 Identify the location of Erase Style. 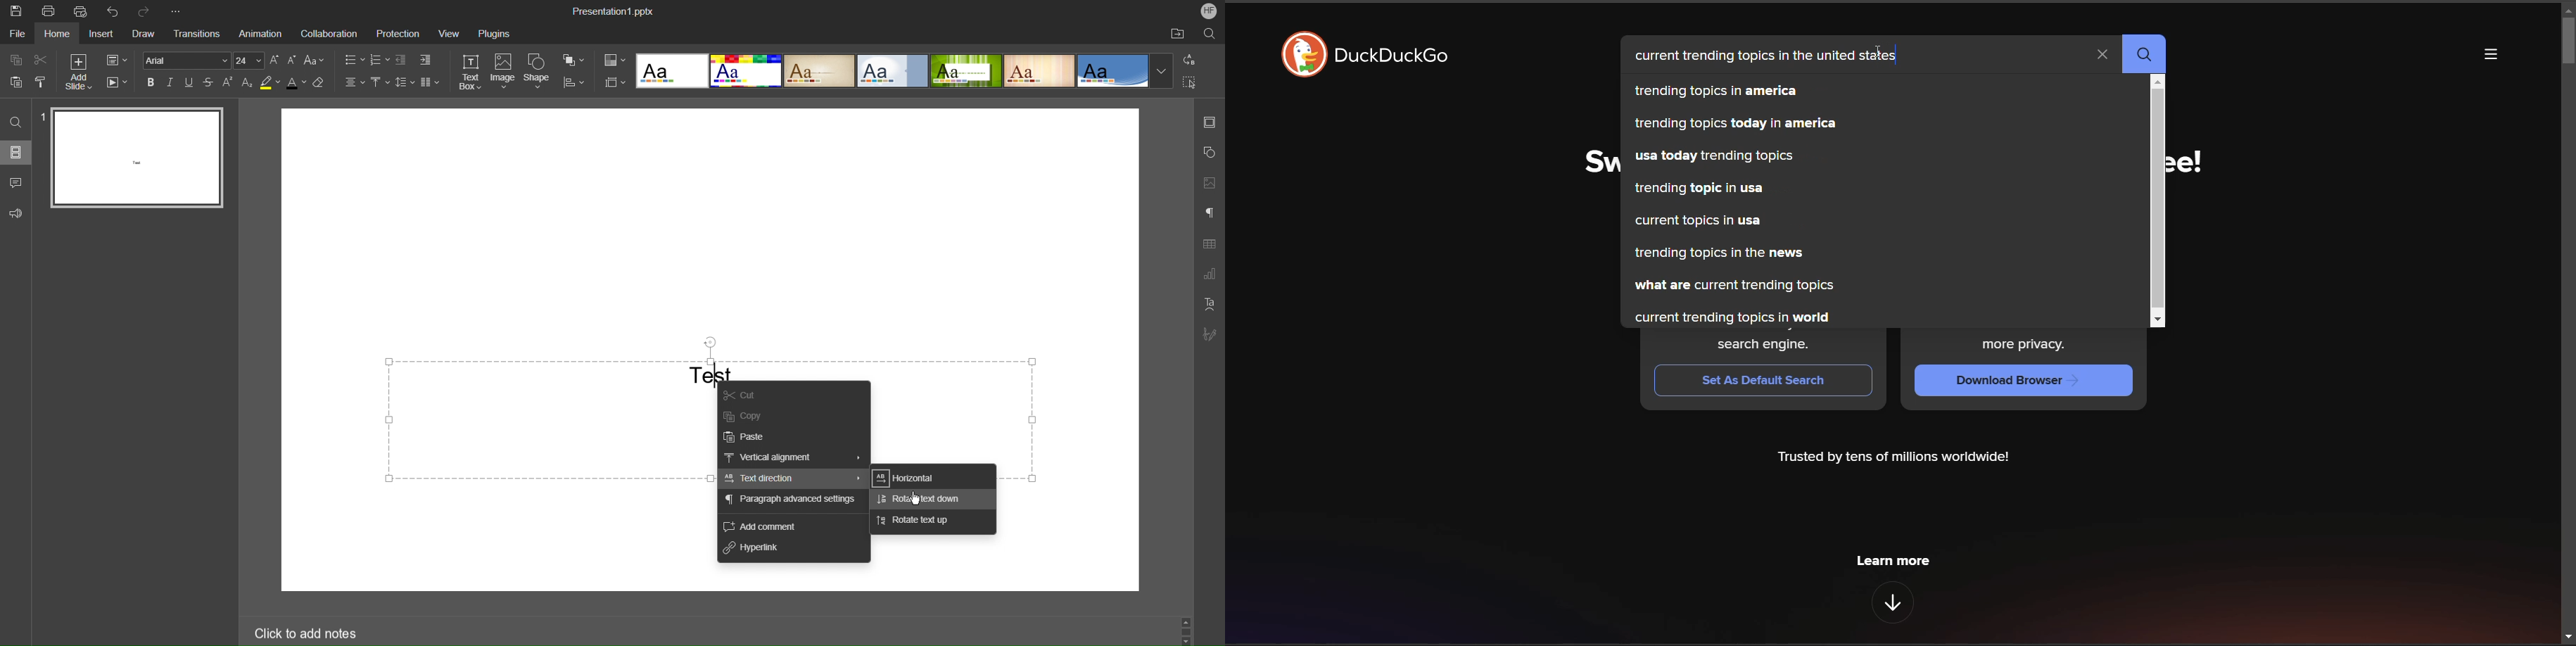
(320, 82).